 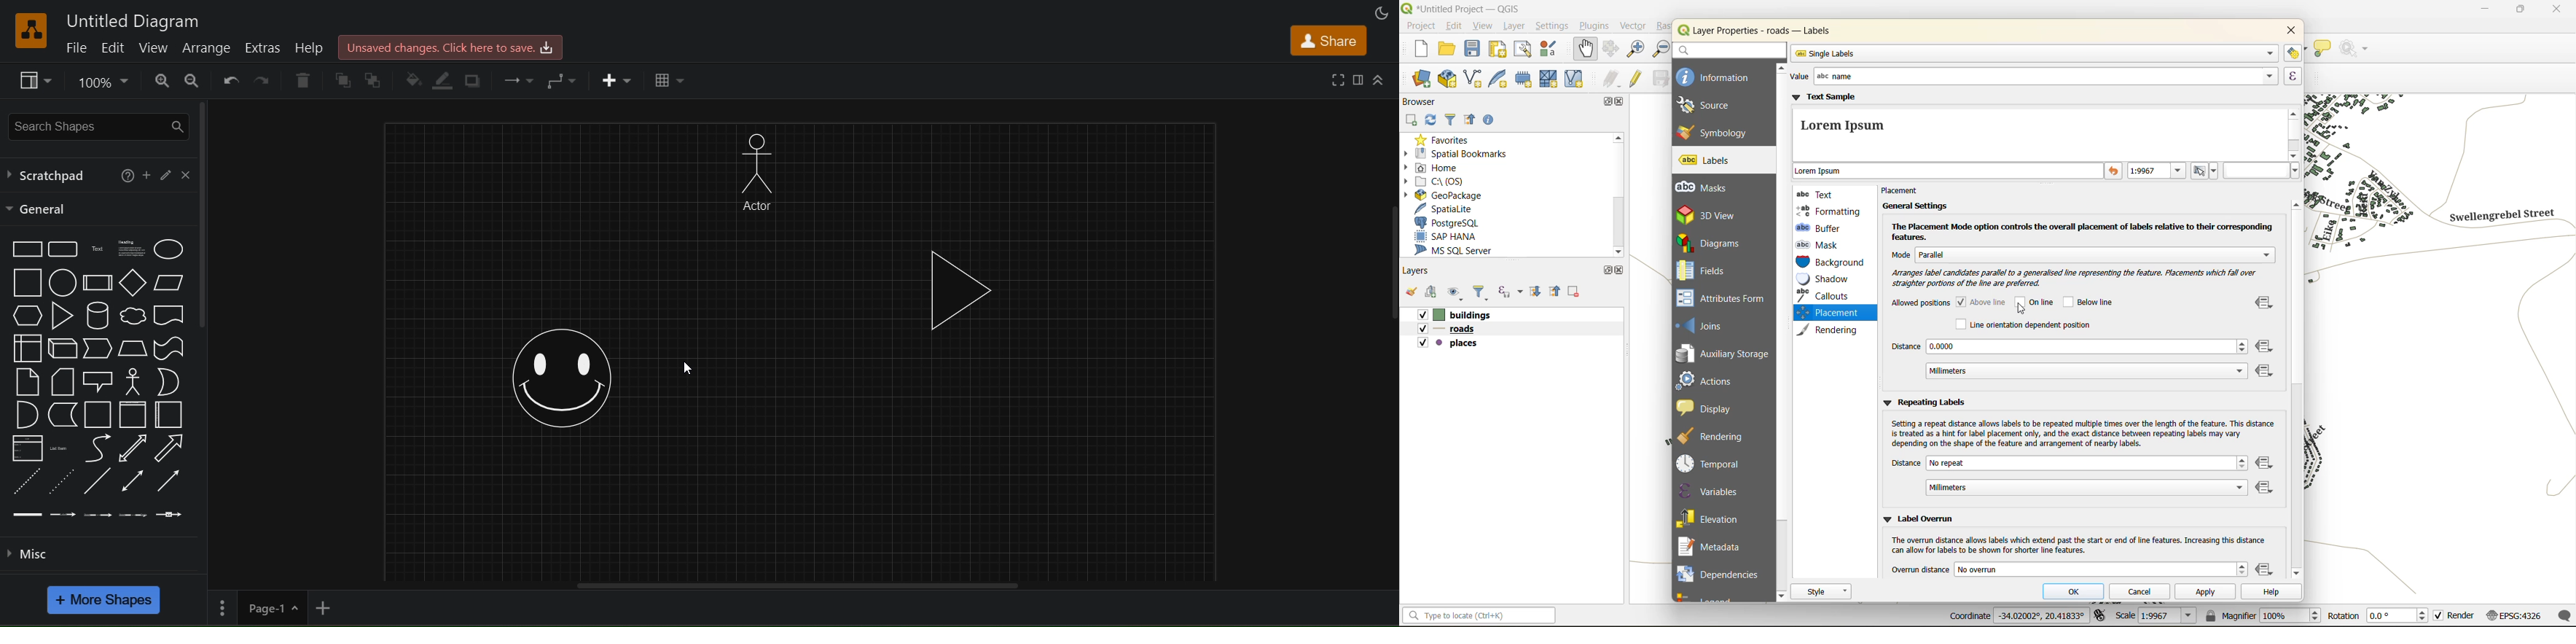 What do you see at coordinates (99, 81) in the screenshot?
I see `zoom` at bounding box center [99, 81].